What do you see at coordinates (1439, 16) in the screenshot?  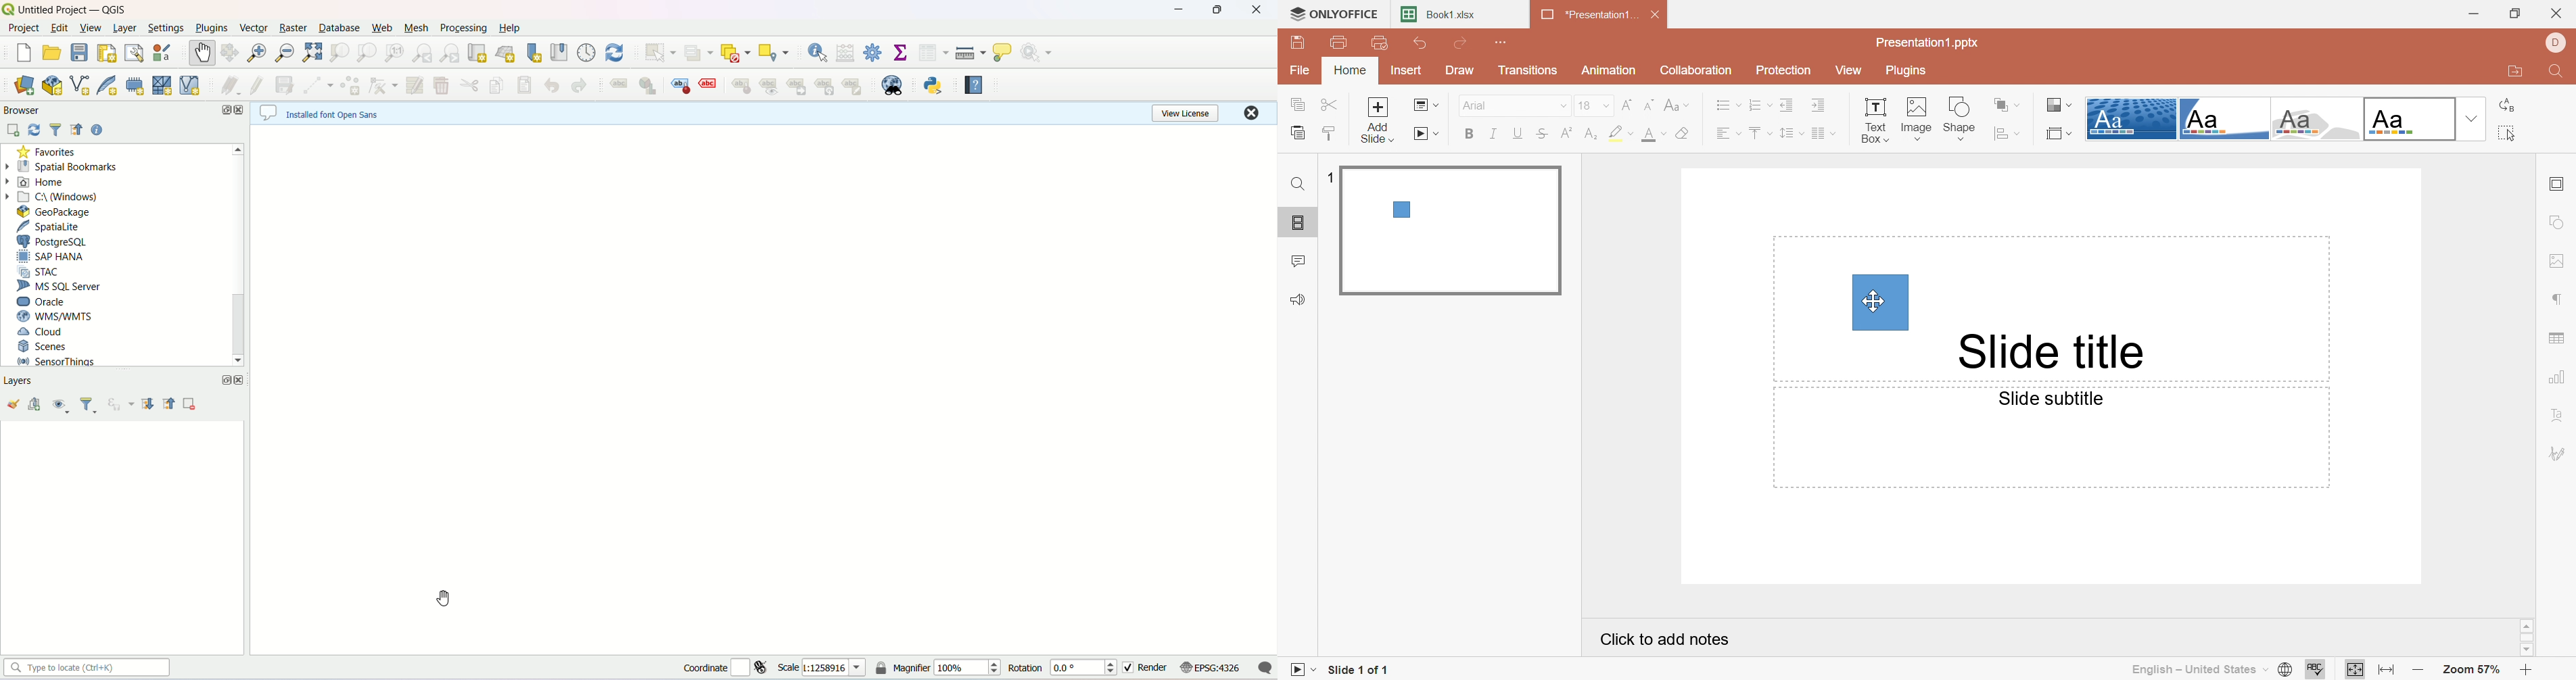 I see `Book1.xlsx` at bounding box center [1439, 16].